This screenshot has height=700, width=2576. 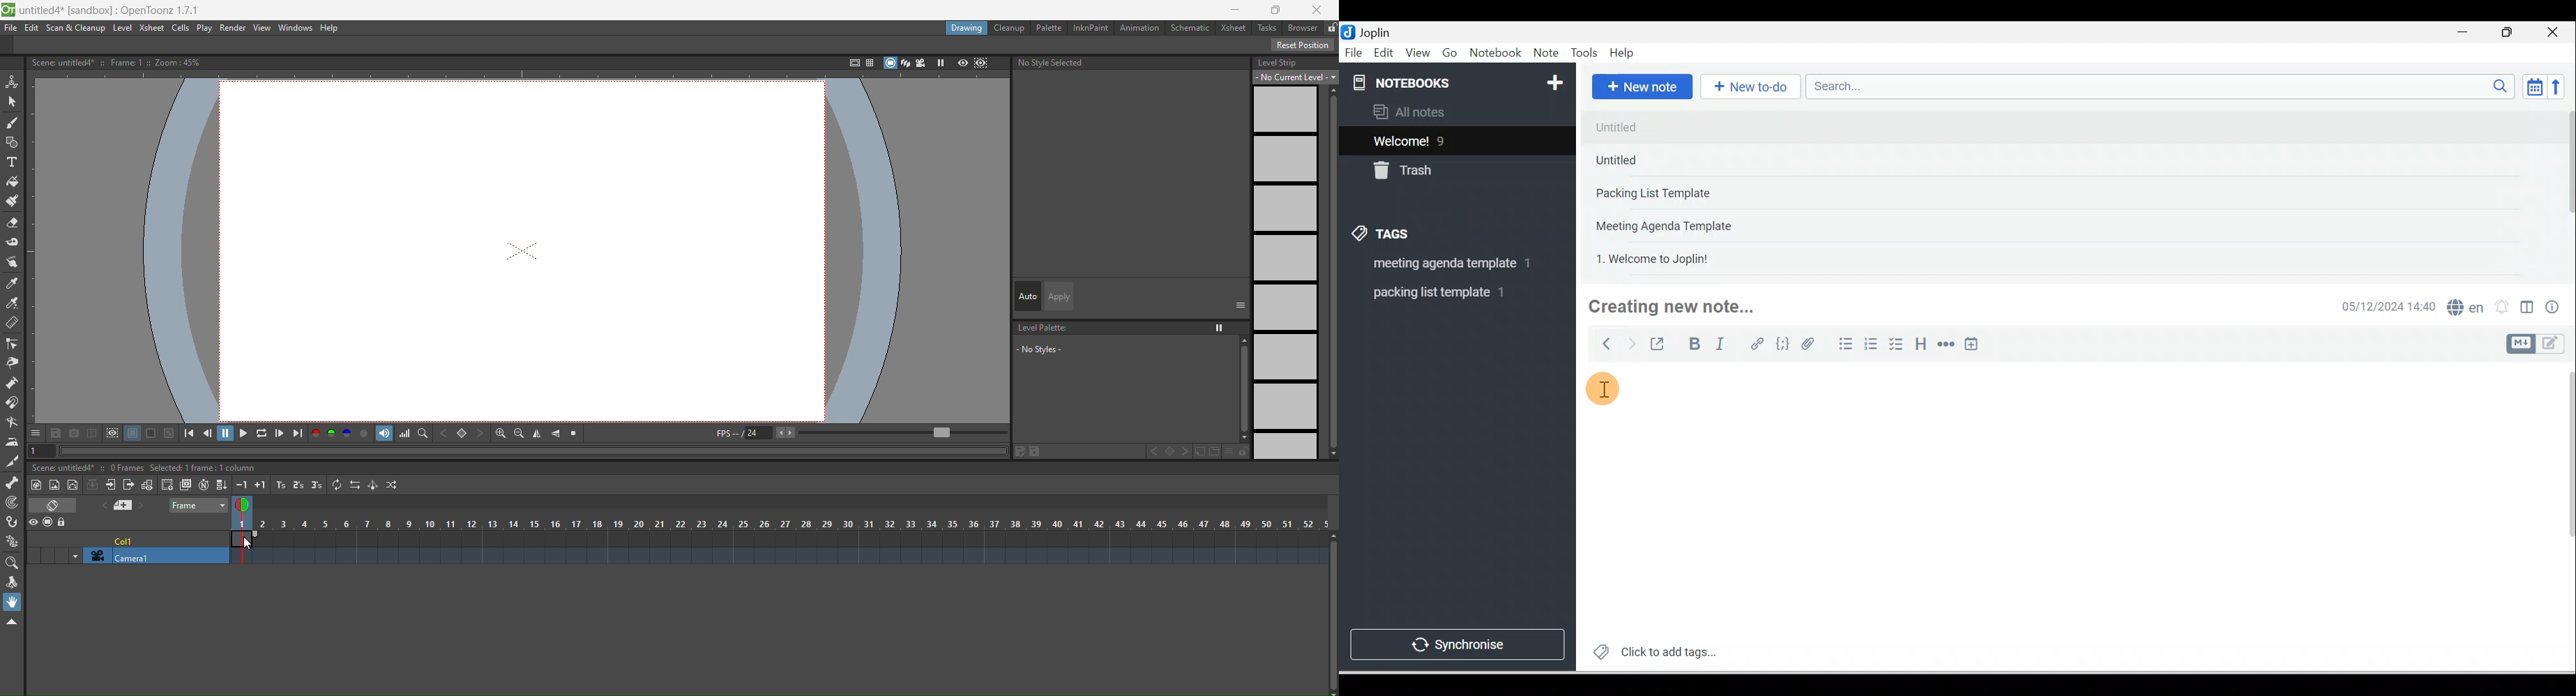 I want to click on Minimise, so click(x=2467, y=34).